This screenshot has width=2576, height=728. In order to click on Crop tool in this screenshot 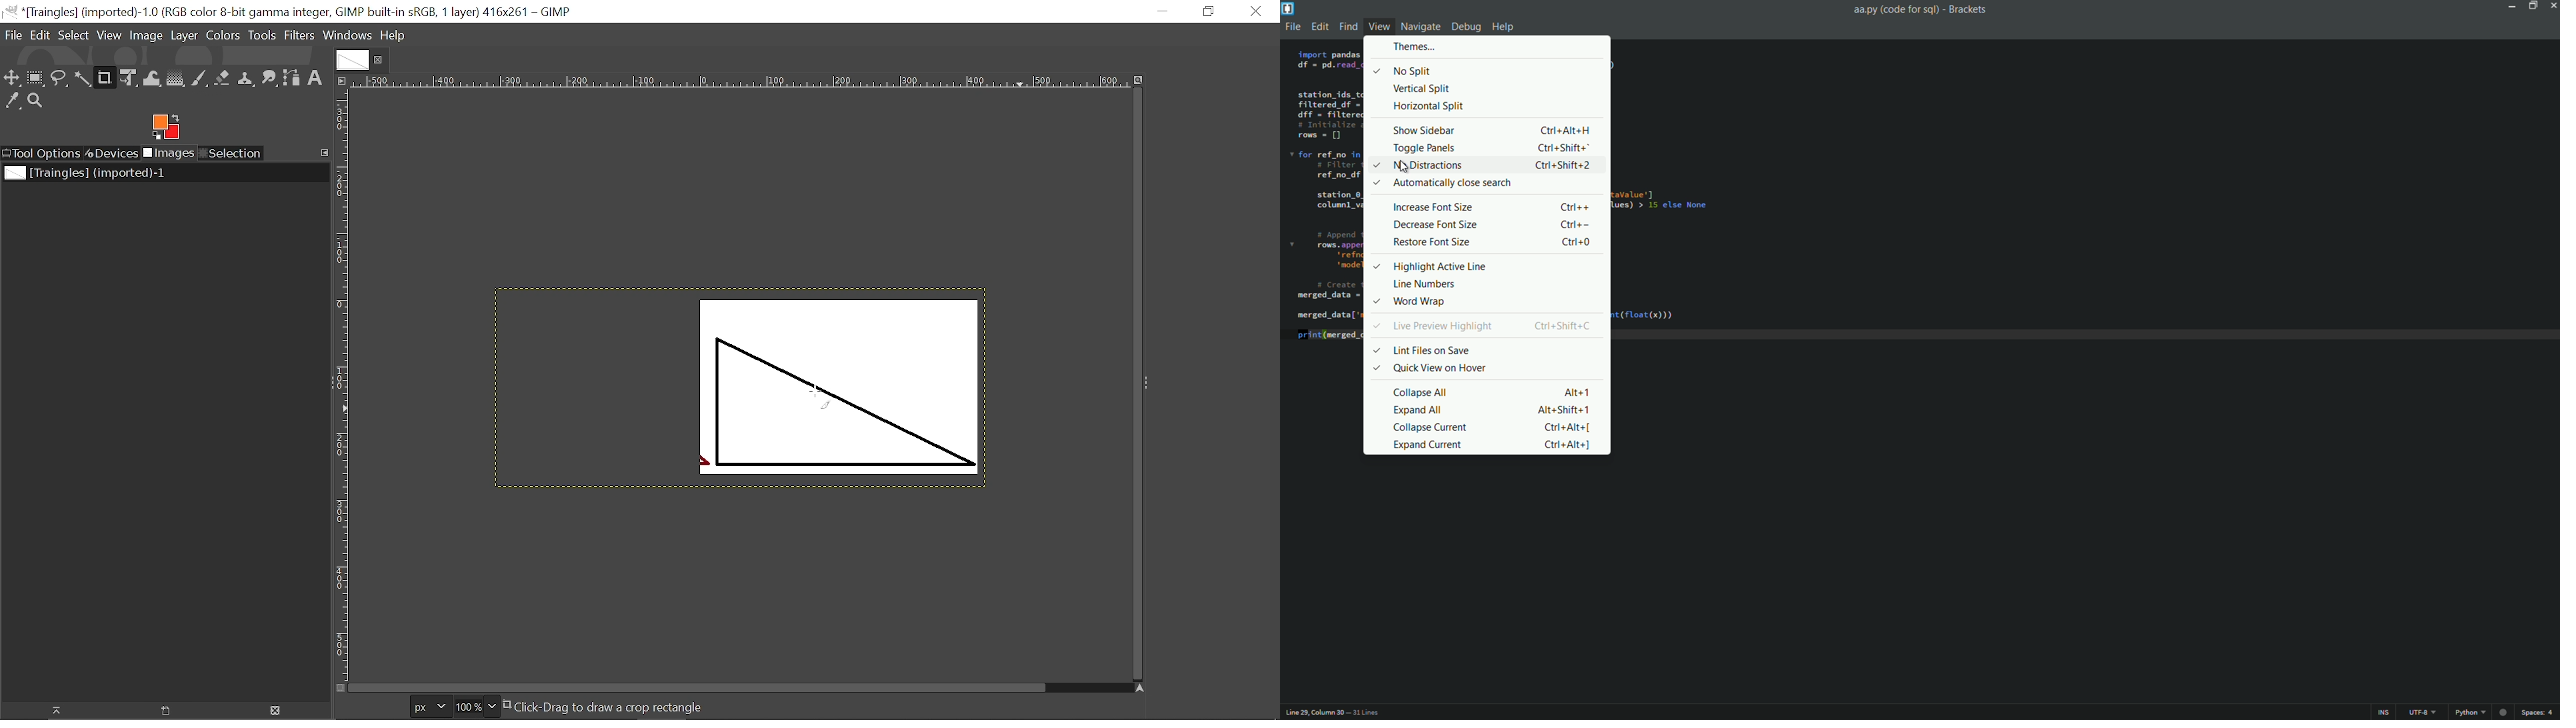, I will do `click(105, 79)`.